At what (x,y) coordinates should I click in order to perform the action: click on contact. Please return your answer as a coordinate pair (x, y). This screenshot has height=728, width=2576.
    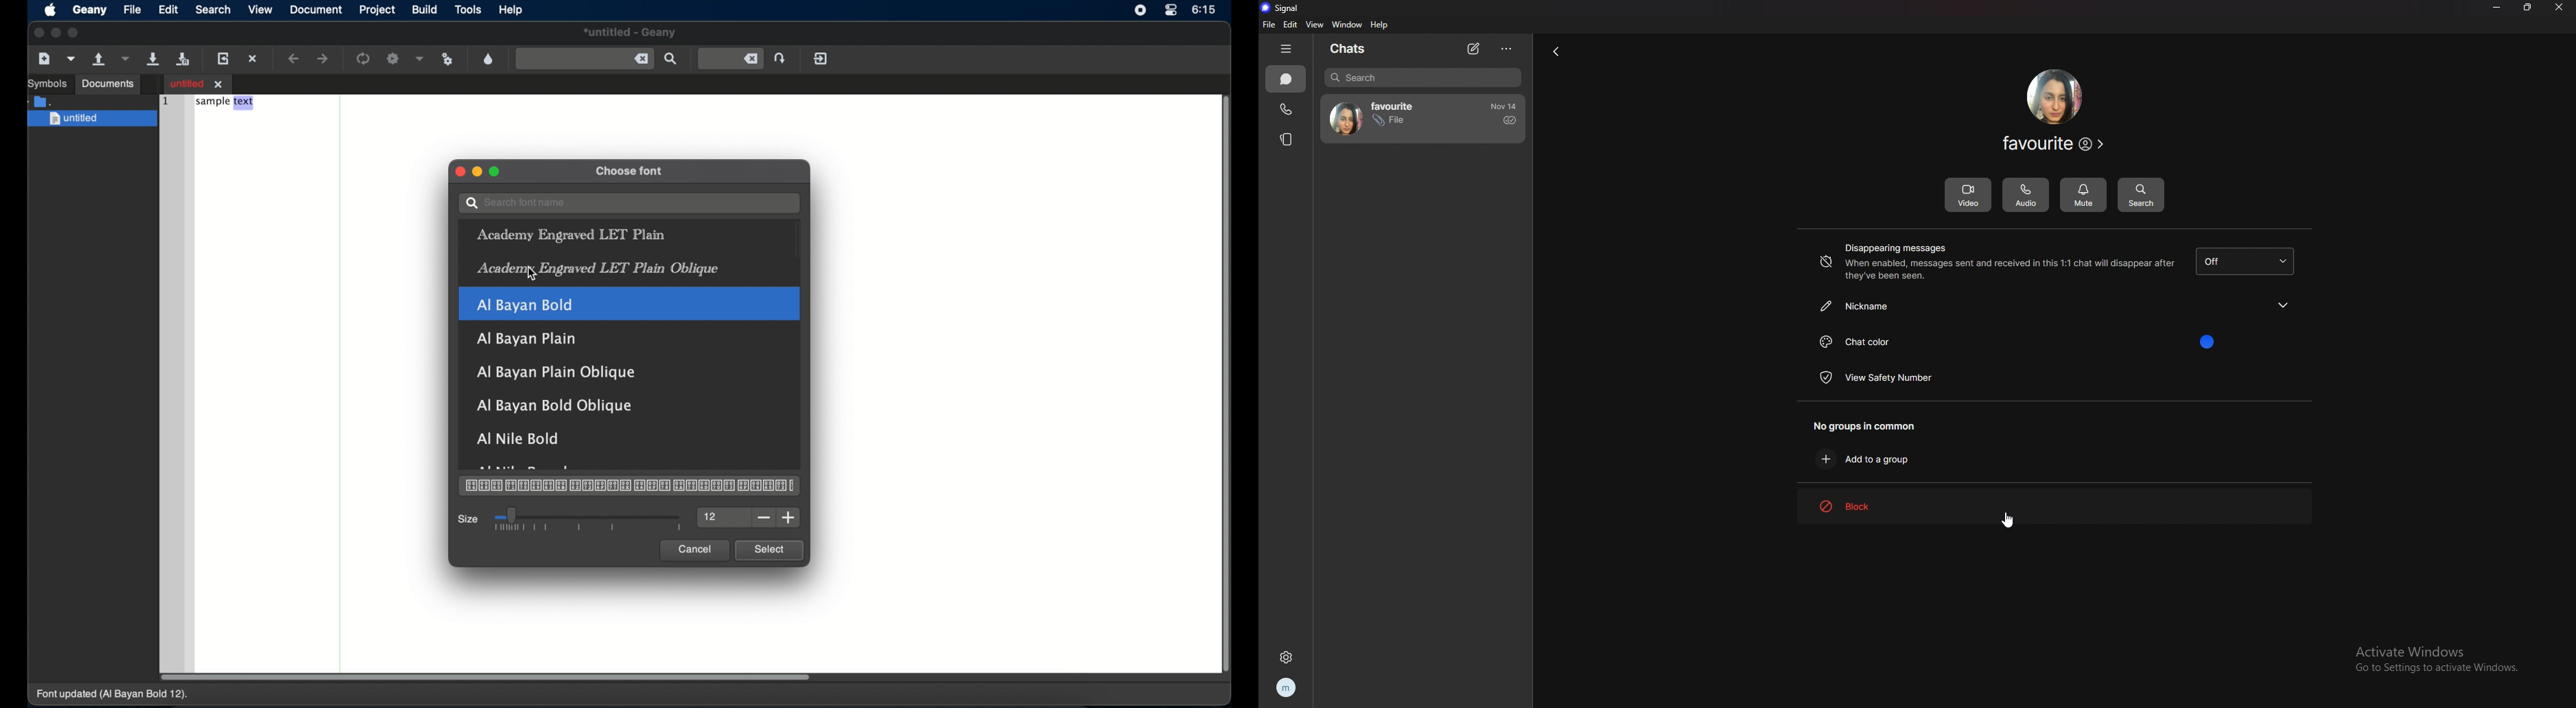
    Looking at the image, I should click on (1377, 117).